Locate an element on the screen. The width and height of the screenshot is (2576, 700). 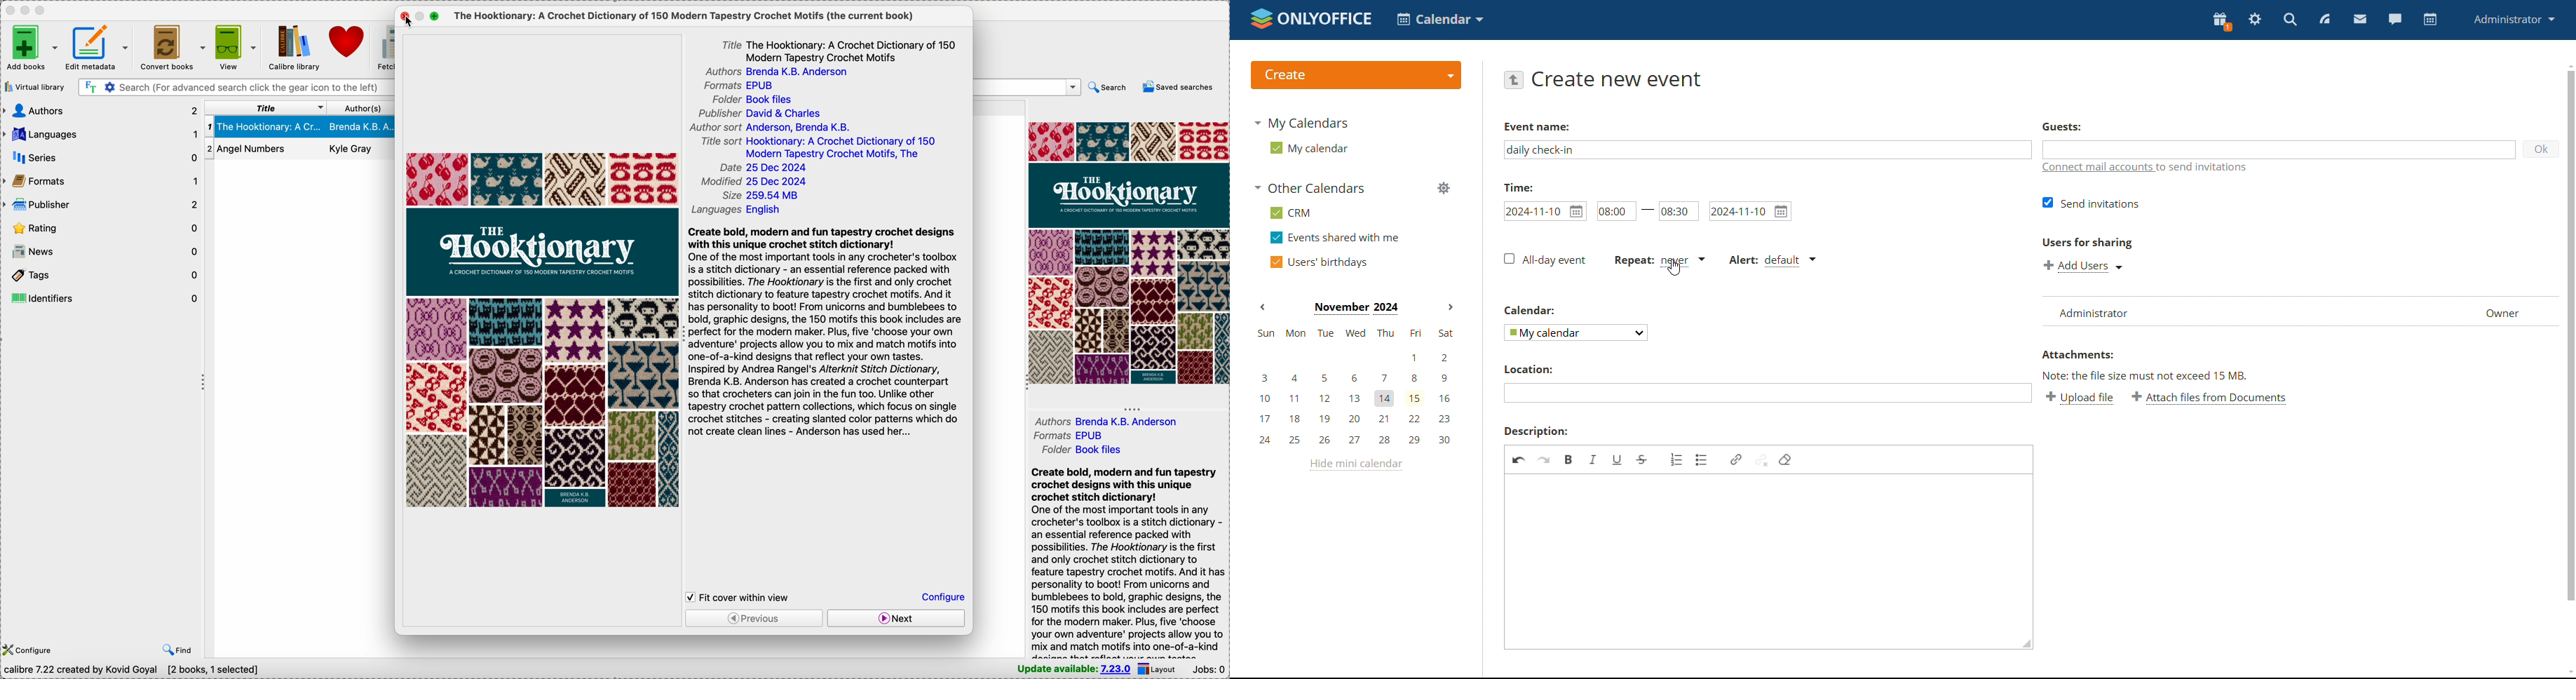
underline is located at coordinates (1618, 459).